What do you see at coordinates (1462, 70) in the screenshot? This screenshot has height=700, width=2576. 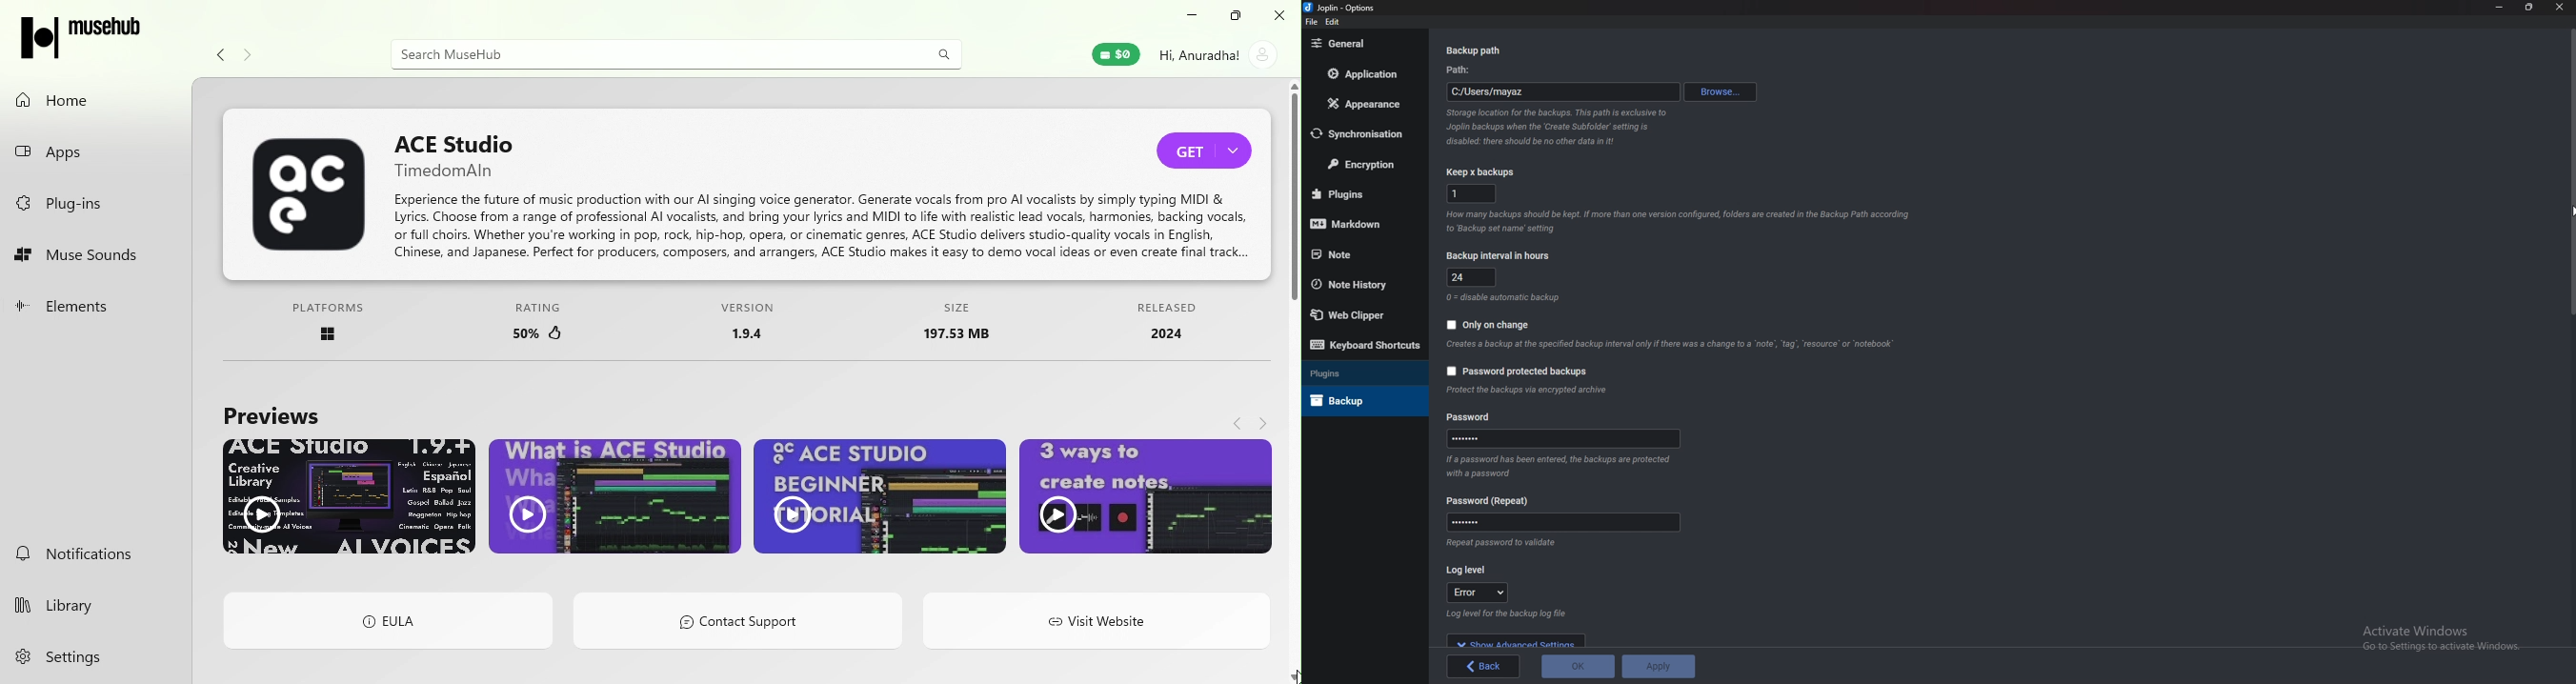 I see `paTH` at bounding box center [1462, 70].